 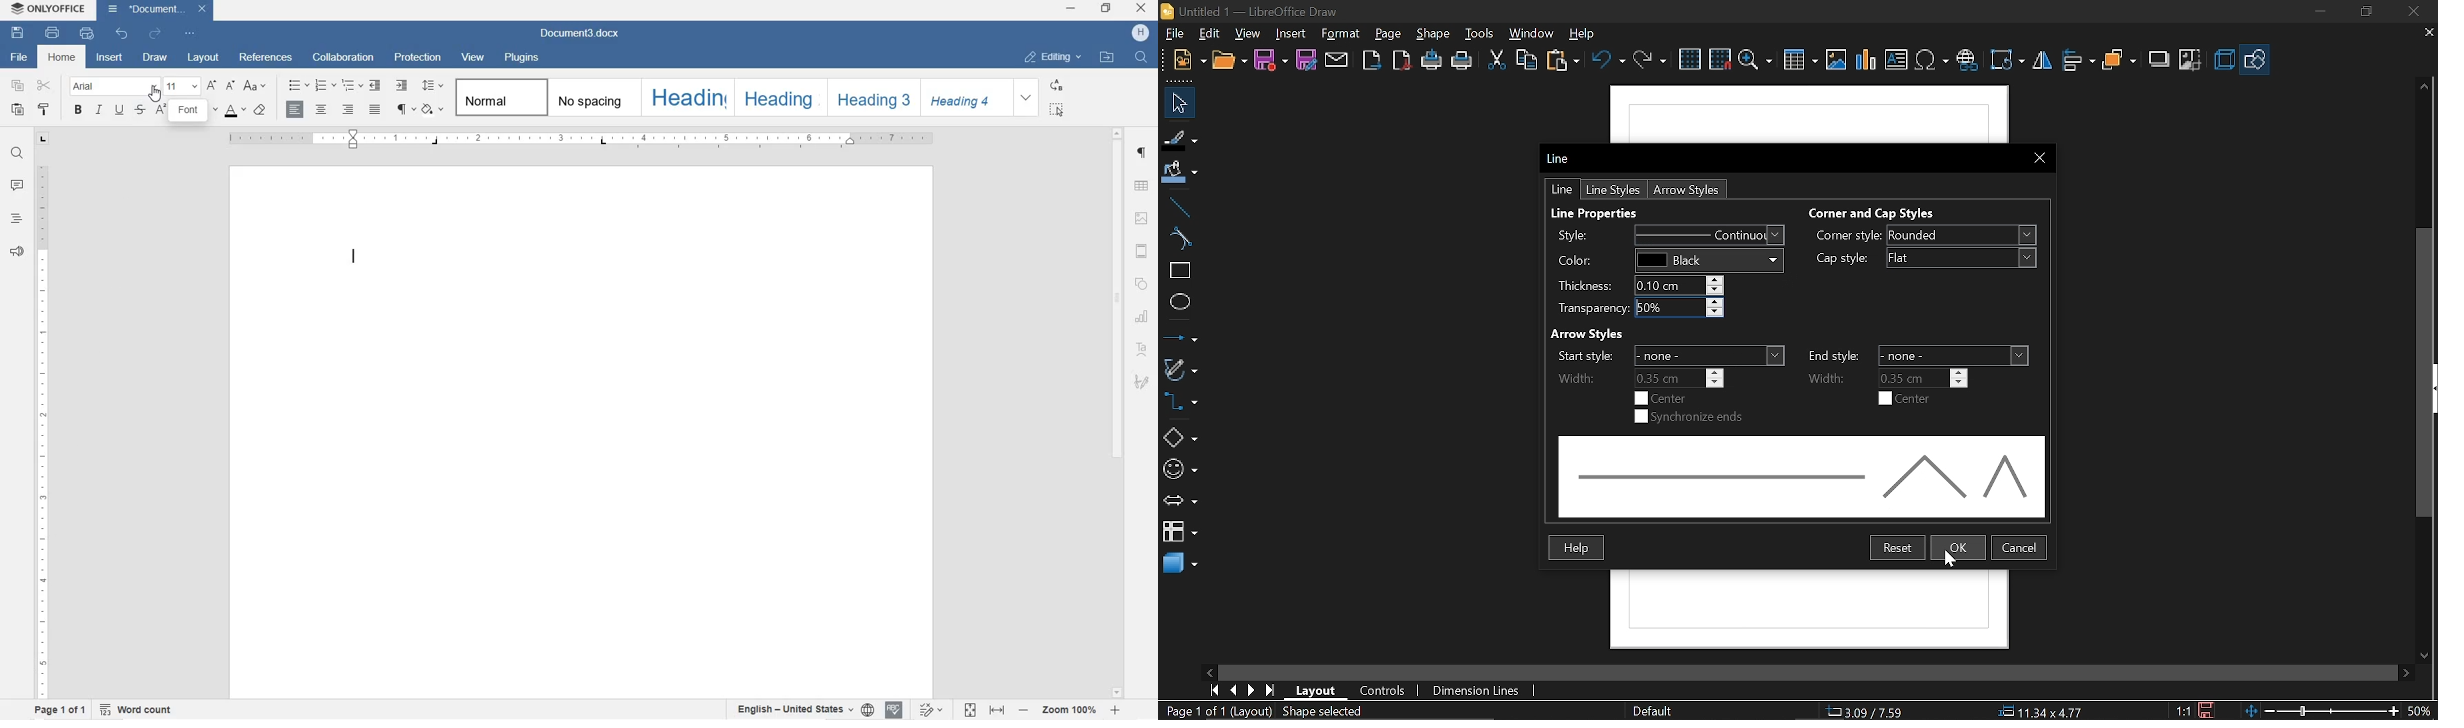 I want to click on Line styles, so click(x=1616, y=190).